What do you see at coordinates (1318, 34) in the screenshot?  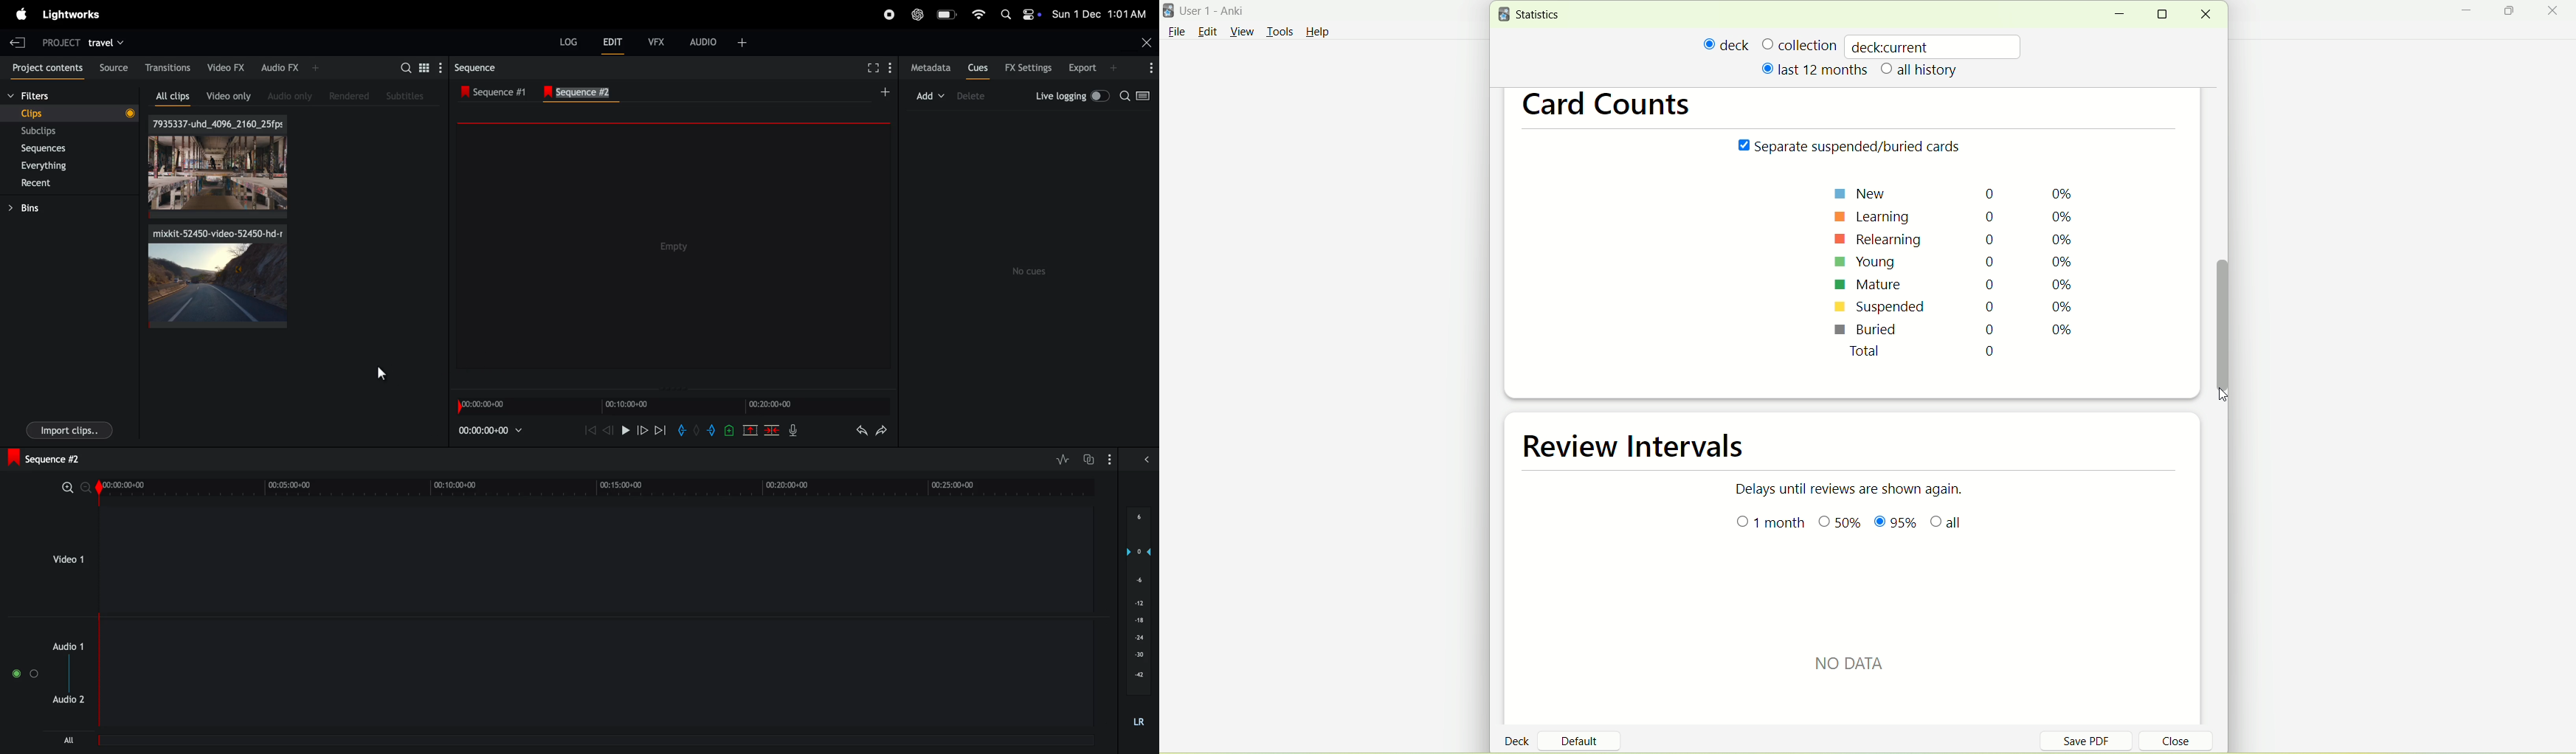 I see `Help` at bounding box center [1318, 34].